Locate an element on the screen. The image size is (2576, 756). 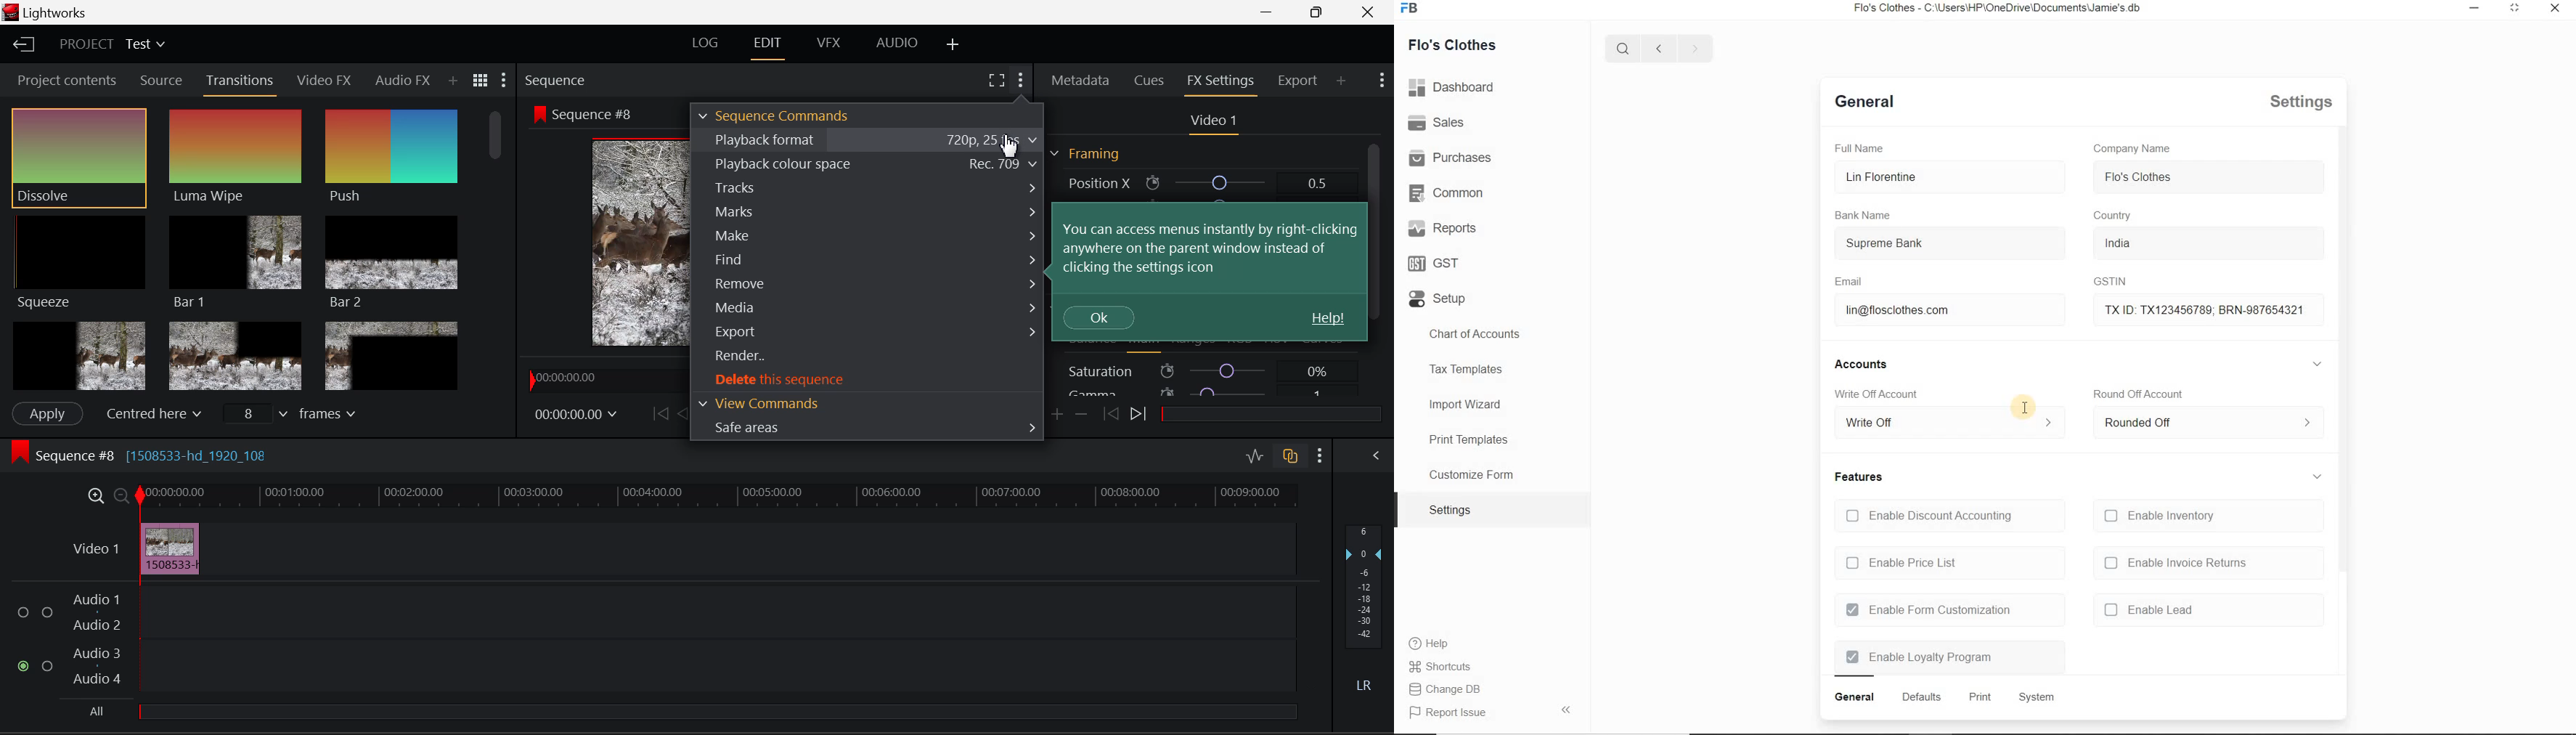
lin@flosclothes com is located at coordinates (1901, 310).